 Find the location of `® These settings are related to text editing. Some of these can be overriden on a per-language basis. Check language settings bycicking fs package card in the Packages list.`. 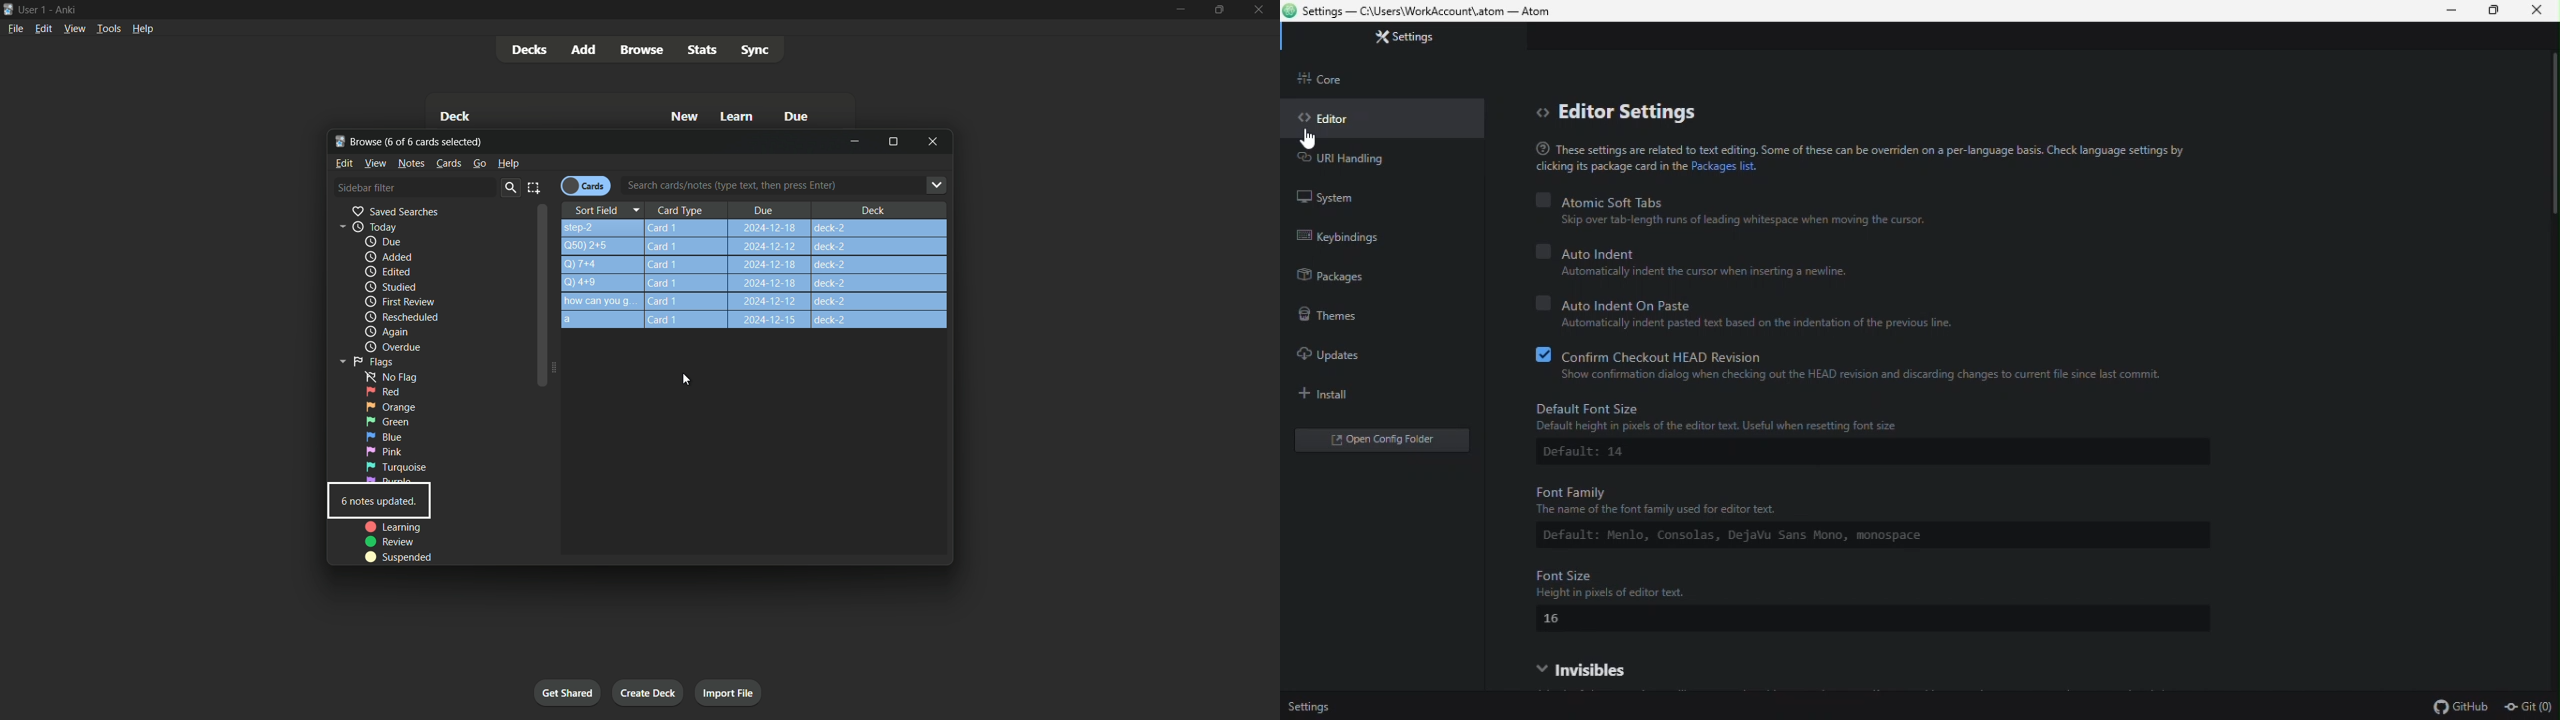

® These settings are related to text editing. Some of these can be overriden on a per-language basis. Check language settings bycicking fs package card in the Packages list. is located at coordinates (1858, 159).